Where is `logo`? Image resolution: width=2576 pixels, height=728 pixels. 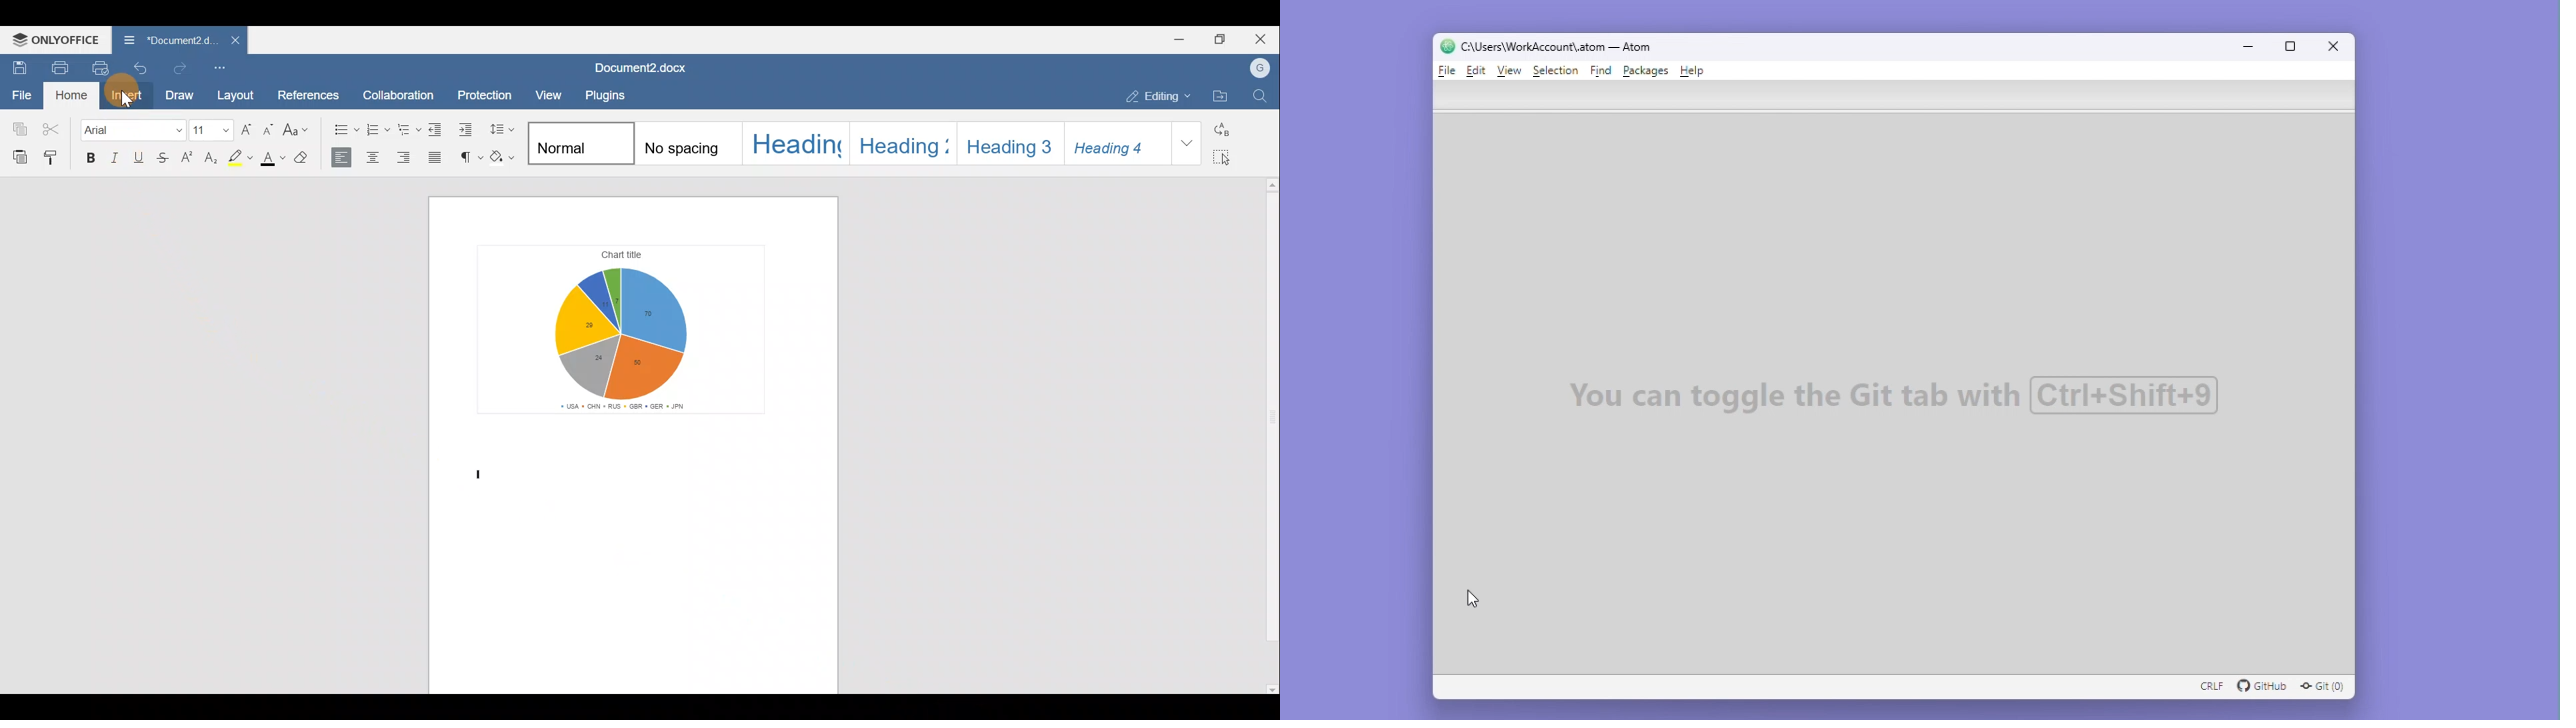
logo is located at coordinates (1442, 45).